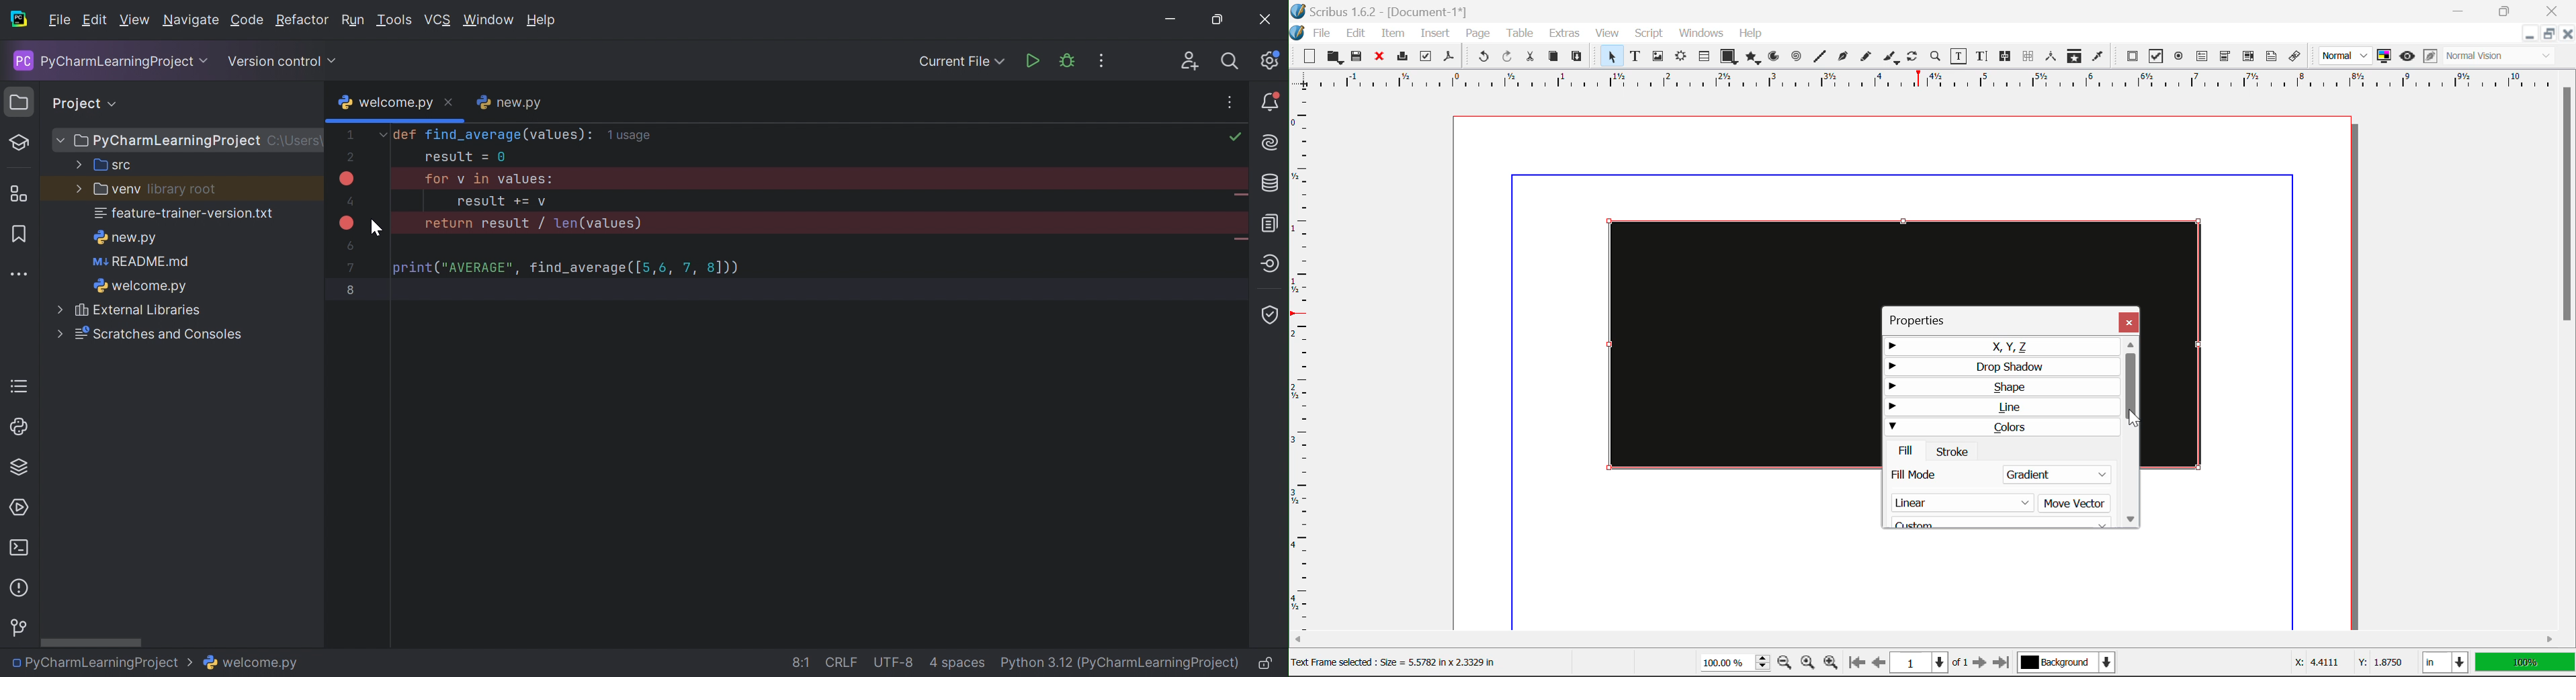 The height and width of the screenshot is (700, 2576). What do you see at coordinates (2134, 432) in the screenshot?
I see `Scroll Bar` at bounding box center [2134, 432].